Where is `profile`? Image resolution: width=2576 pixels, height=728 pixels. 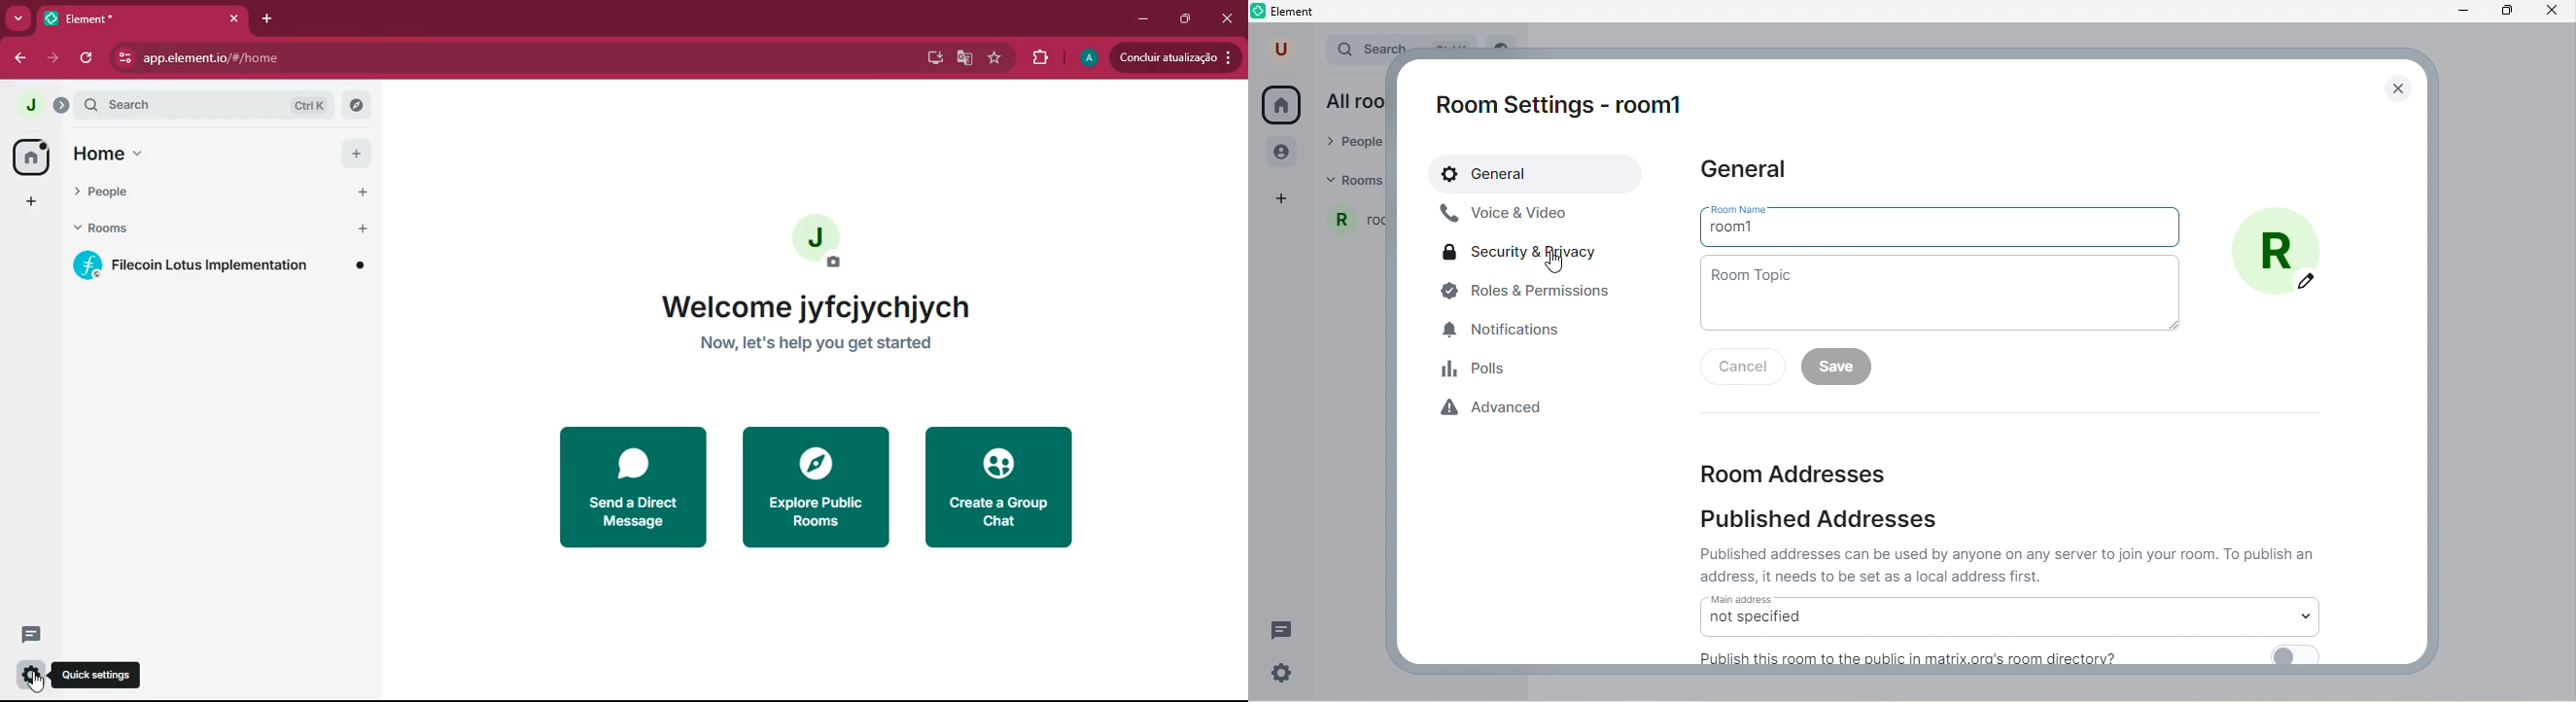 profile is located at coordinates (28, 103).